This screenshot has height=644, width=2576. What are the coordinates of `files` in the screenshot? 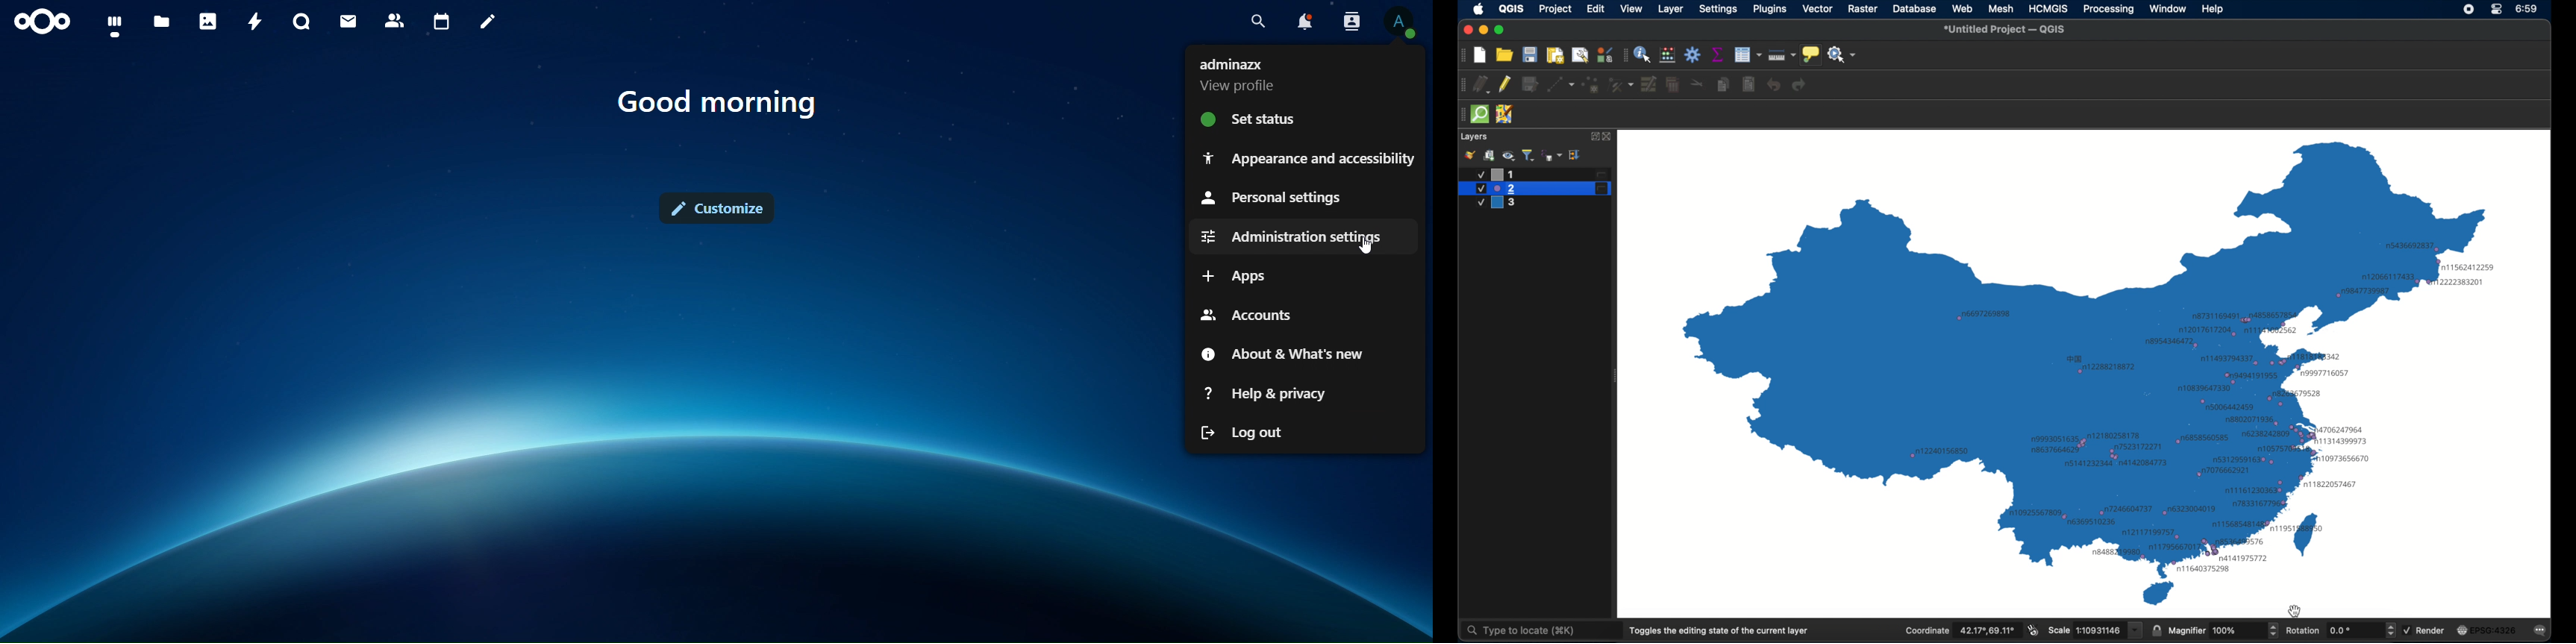 It's located at (162, 19).